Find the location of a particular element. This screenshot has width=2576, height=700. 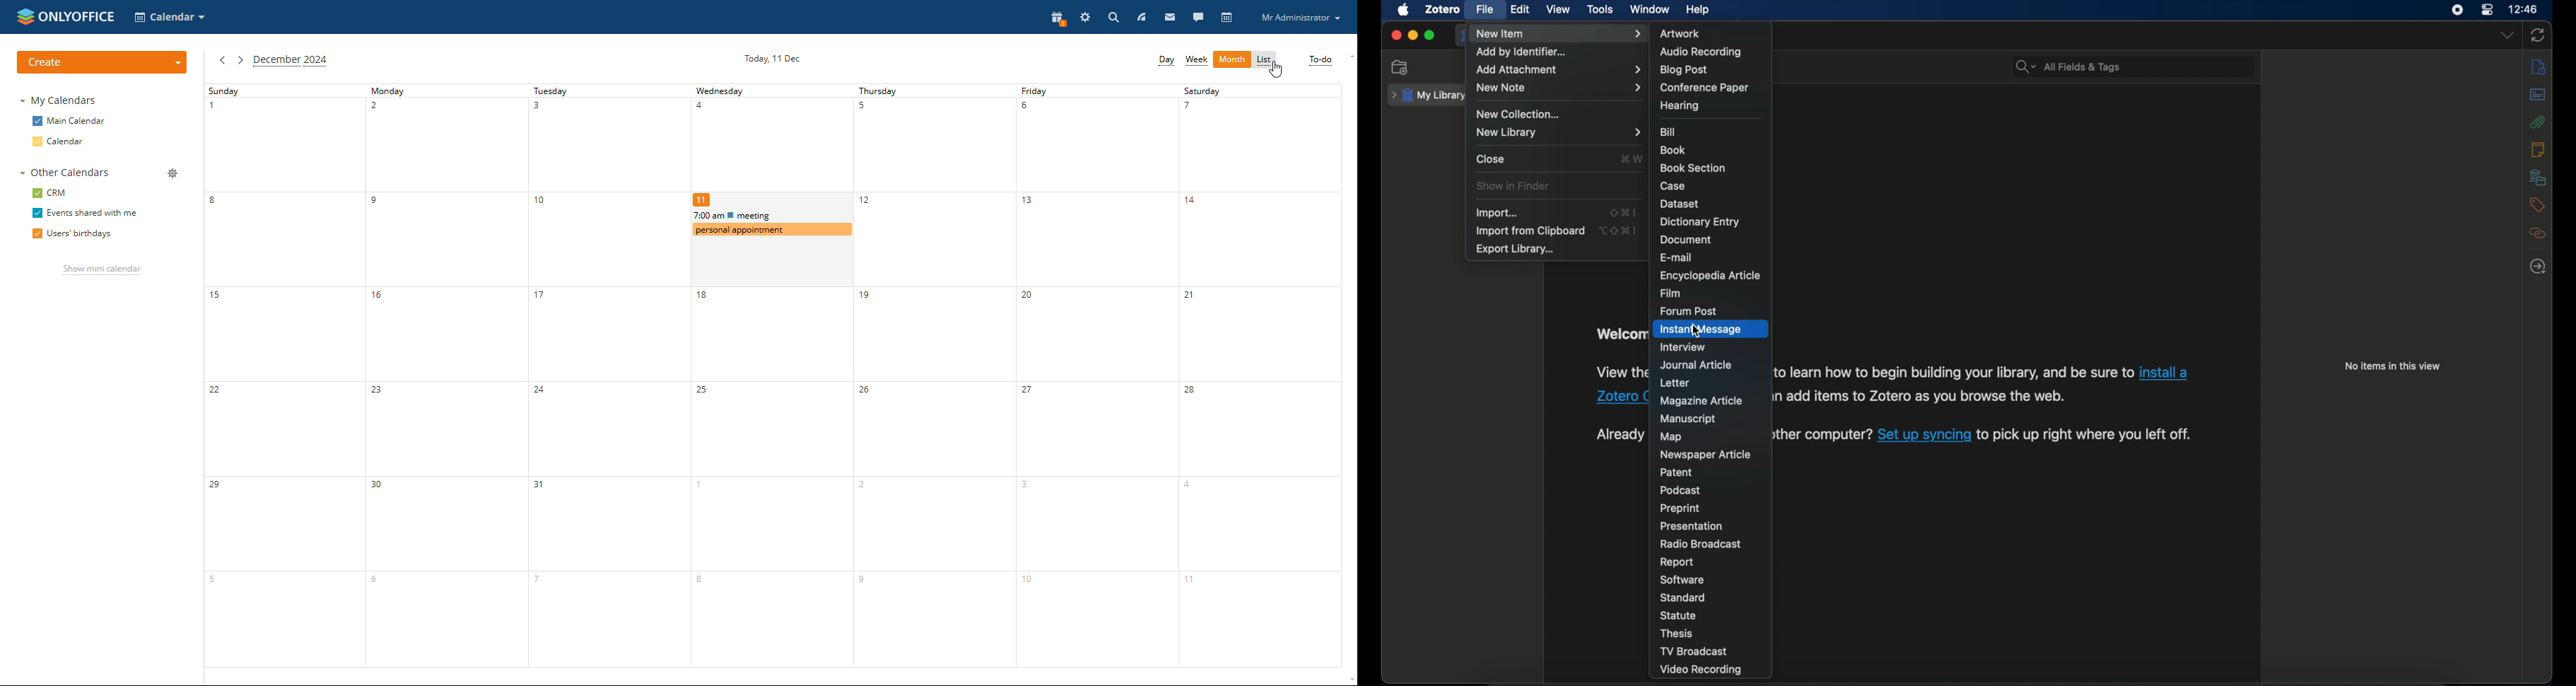

artwork is located at coordinates (1680, 34).